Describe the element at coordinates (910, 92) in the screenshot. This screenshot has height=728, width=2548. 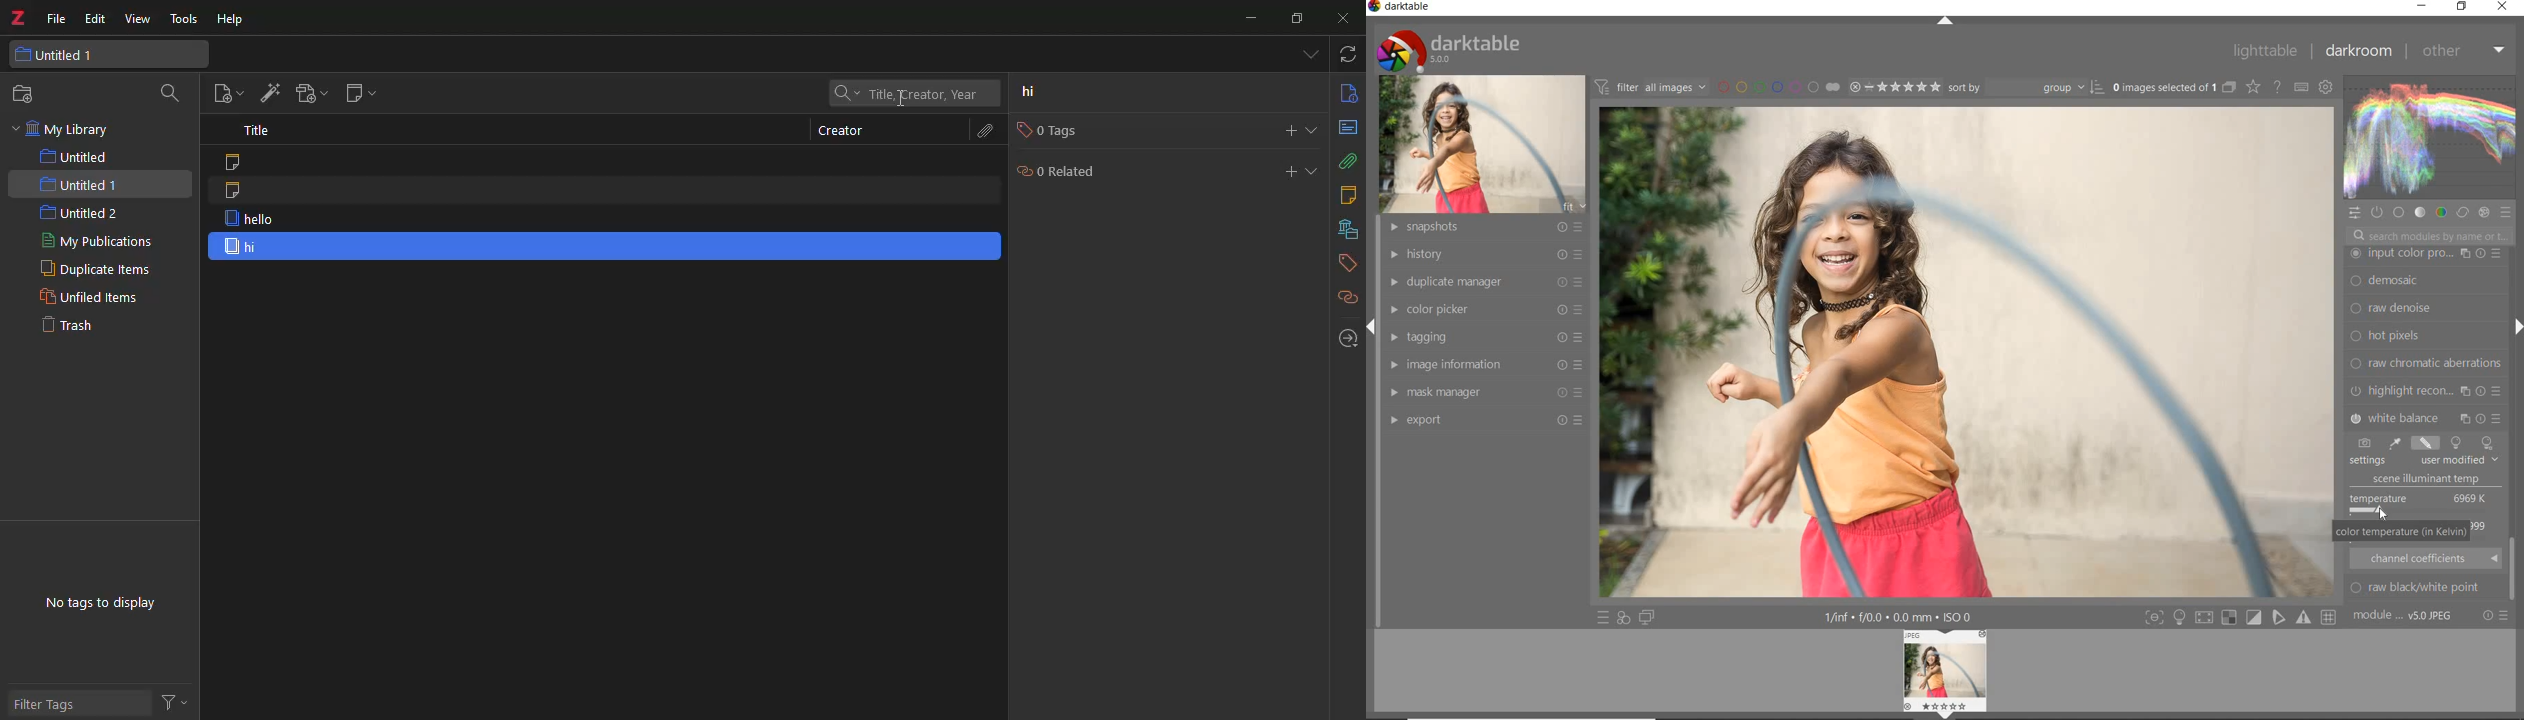
I see `title, creator, year` at that location.